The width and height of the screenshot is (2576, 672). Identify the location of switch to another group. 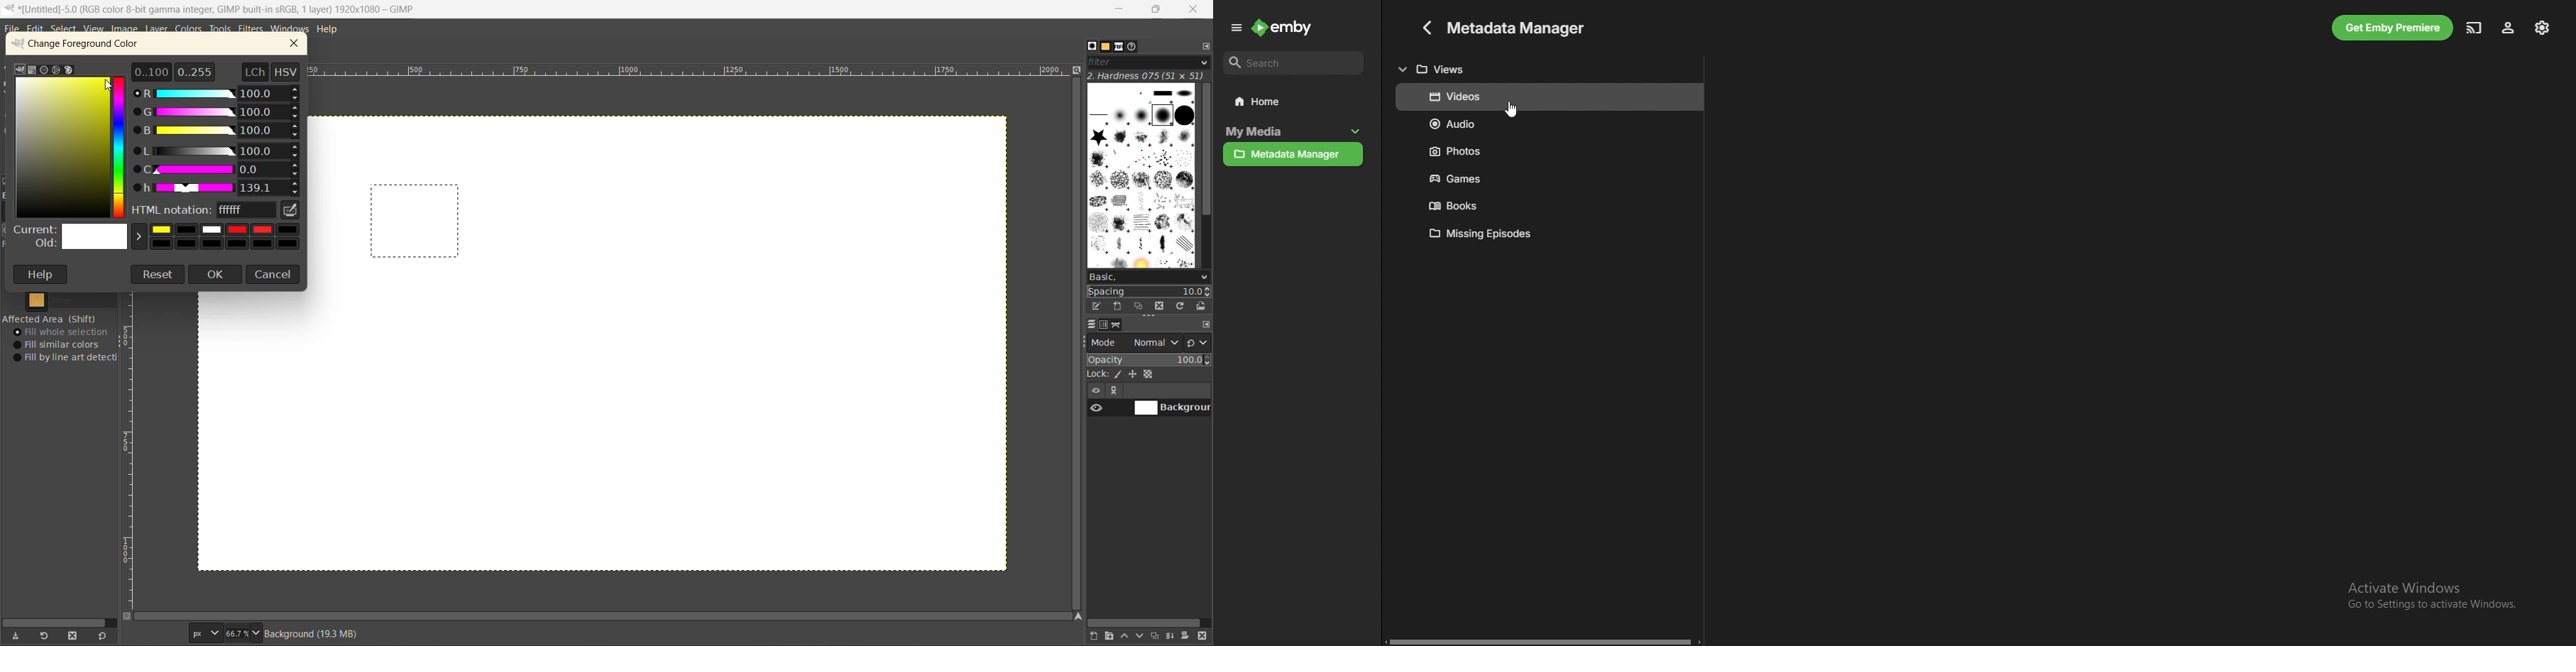
(1199, 342).